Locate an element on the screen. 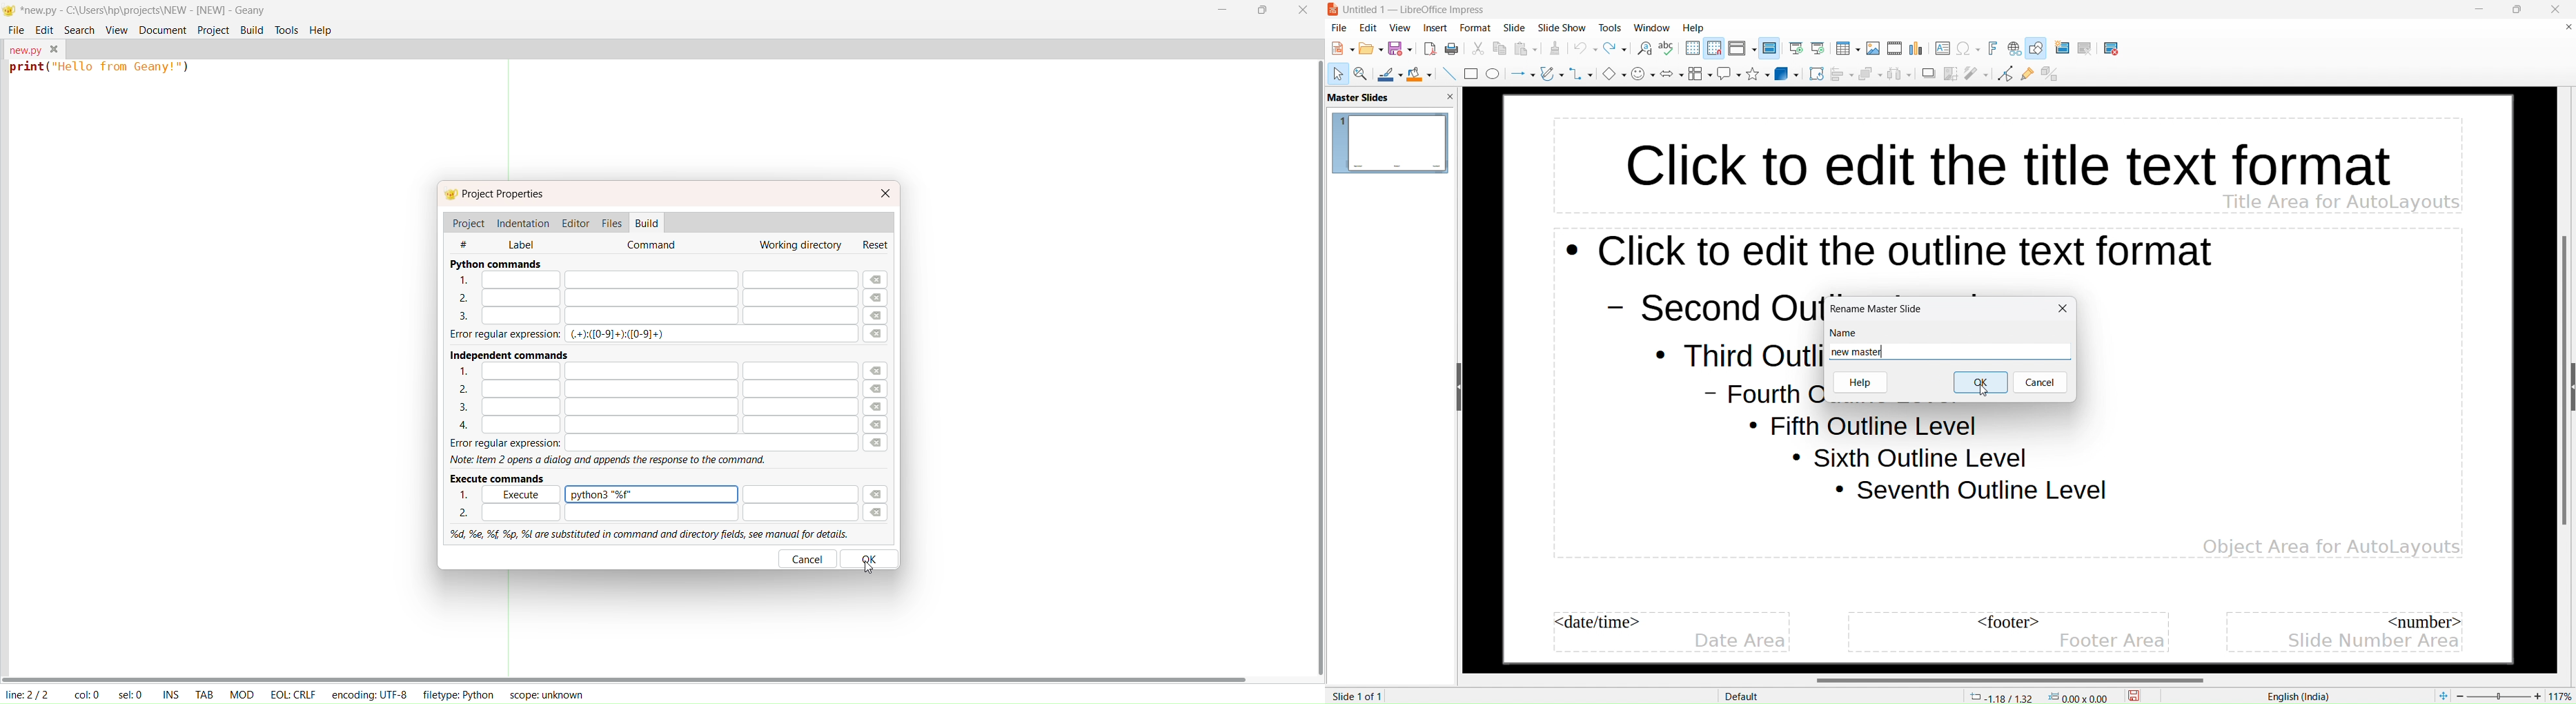 Image resolution: width=2576 pixels, height=728 pixels. English(India) is located at coordinates (2295, 697).